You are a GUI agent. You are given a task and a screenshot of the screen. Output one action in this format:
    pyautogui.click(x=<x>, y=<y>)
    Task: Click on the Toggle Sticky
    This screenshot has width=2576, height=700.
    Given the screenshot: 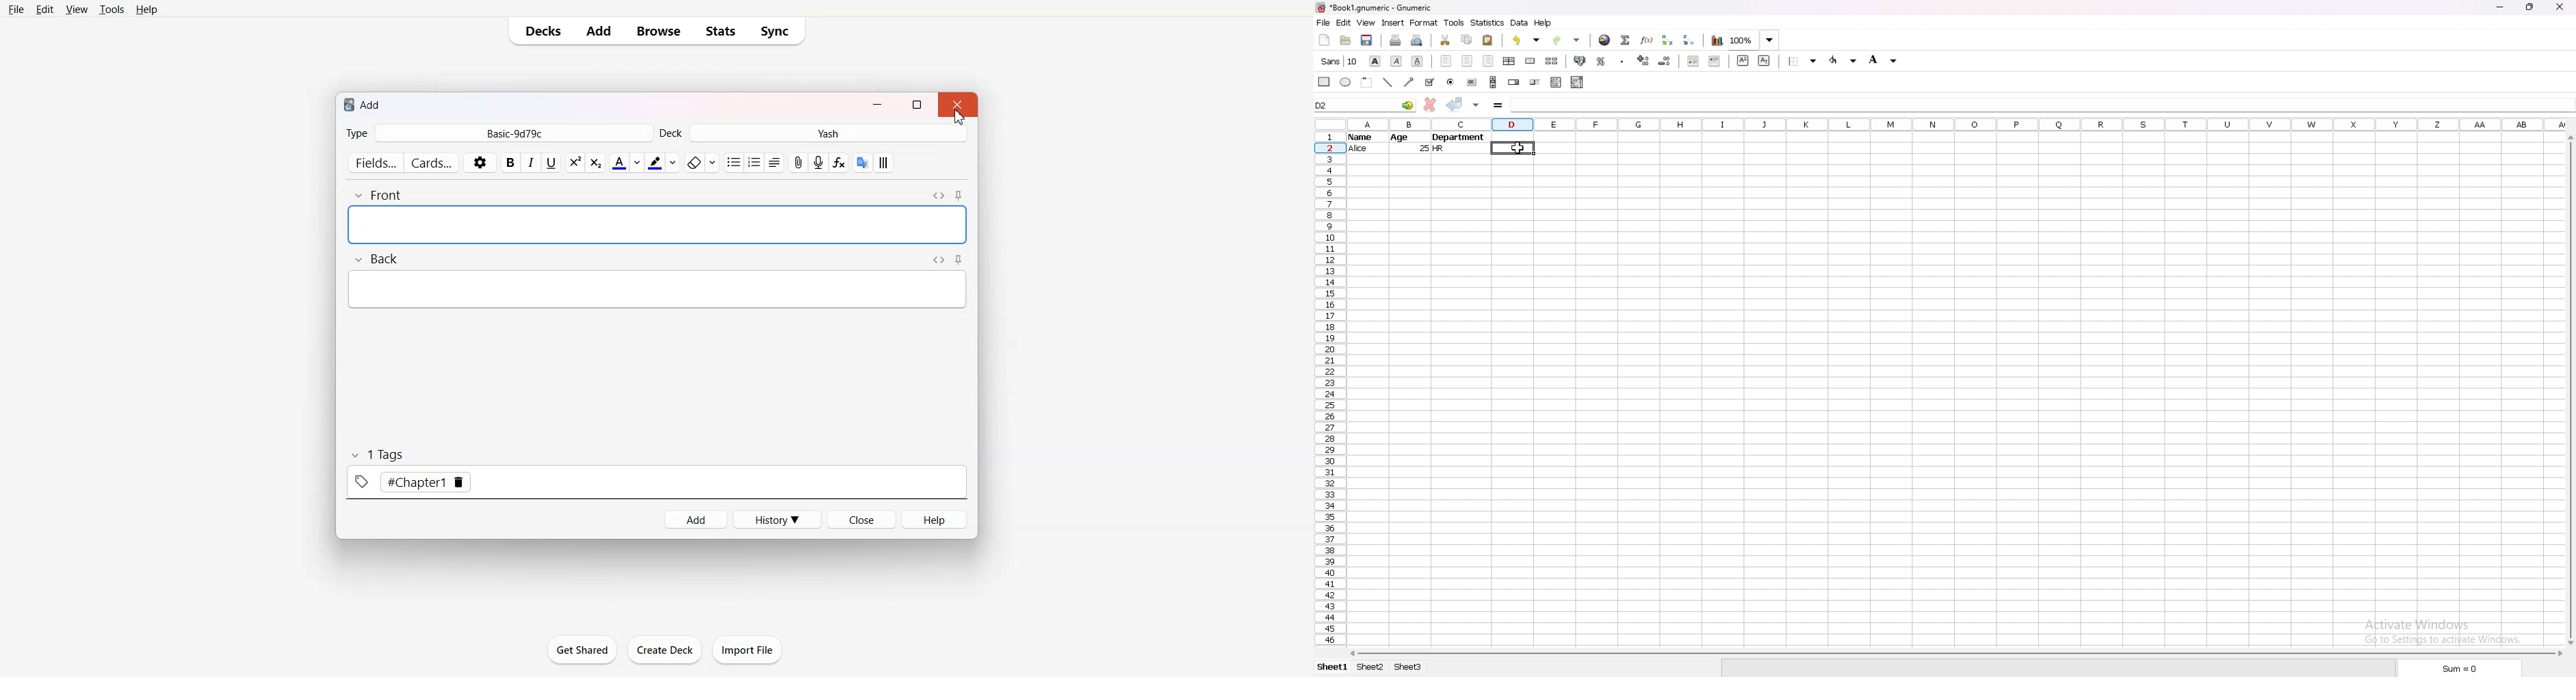 What is the action you would take?
    pyautogui.click(x=959, y=259)
    